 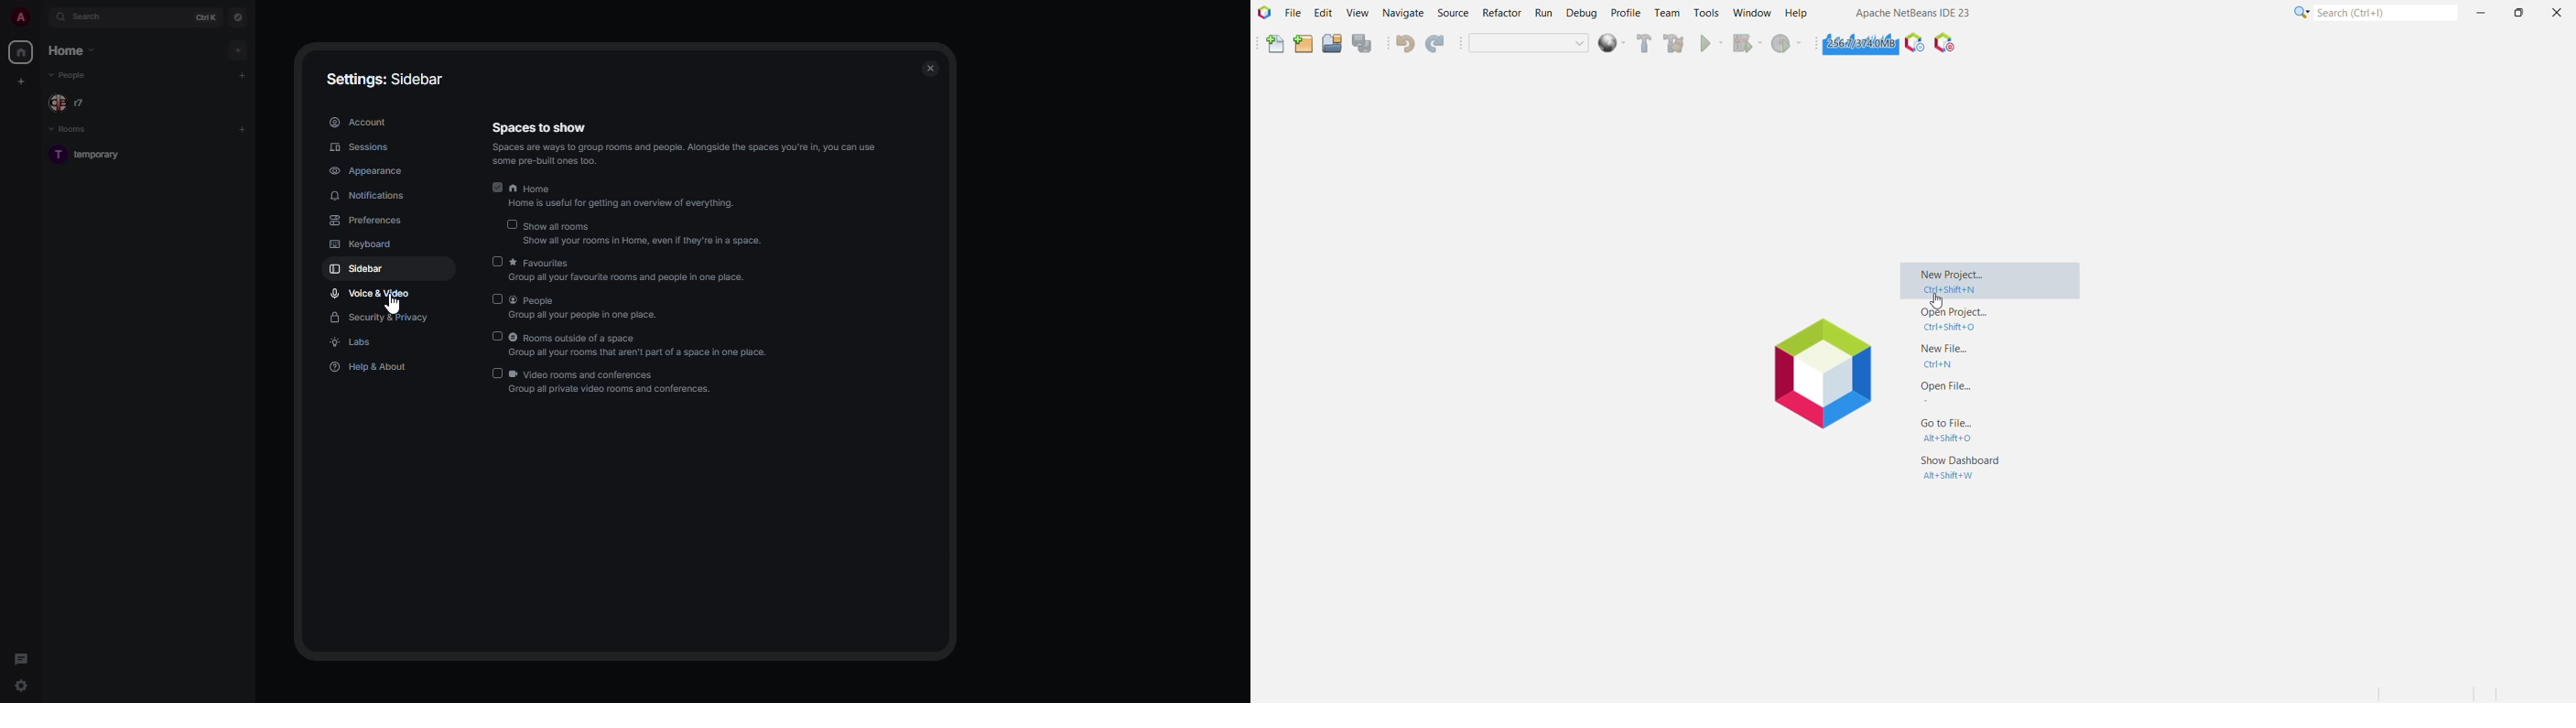 What do you see at coordinates (496, 299) in the screenshot?
I see `disabled` at bounding box center [496, 299].